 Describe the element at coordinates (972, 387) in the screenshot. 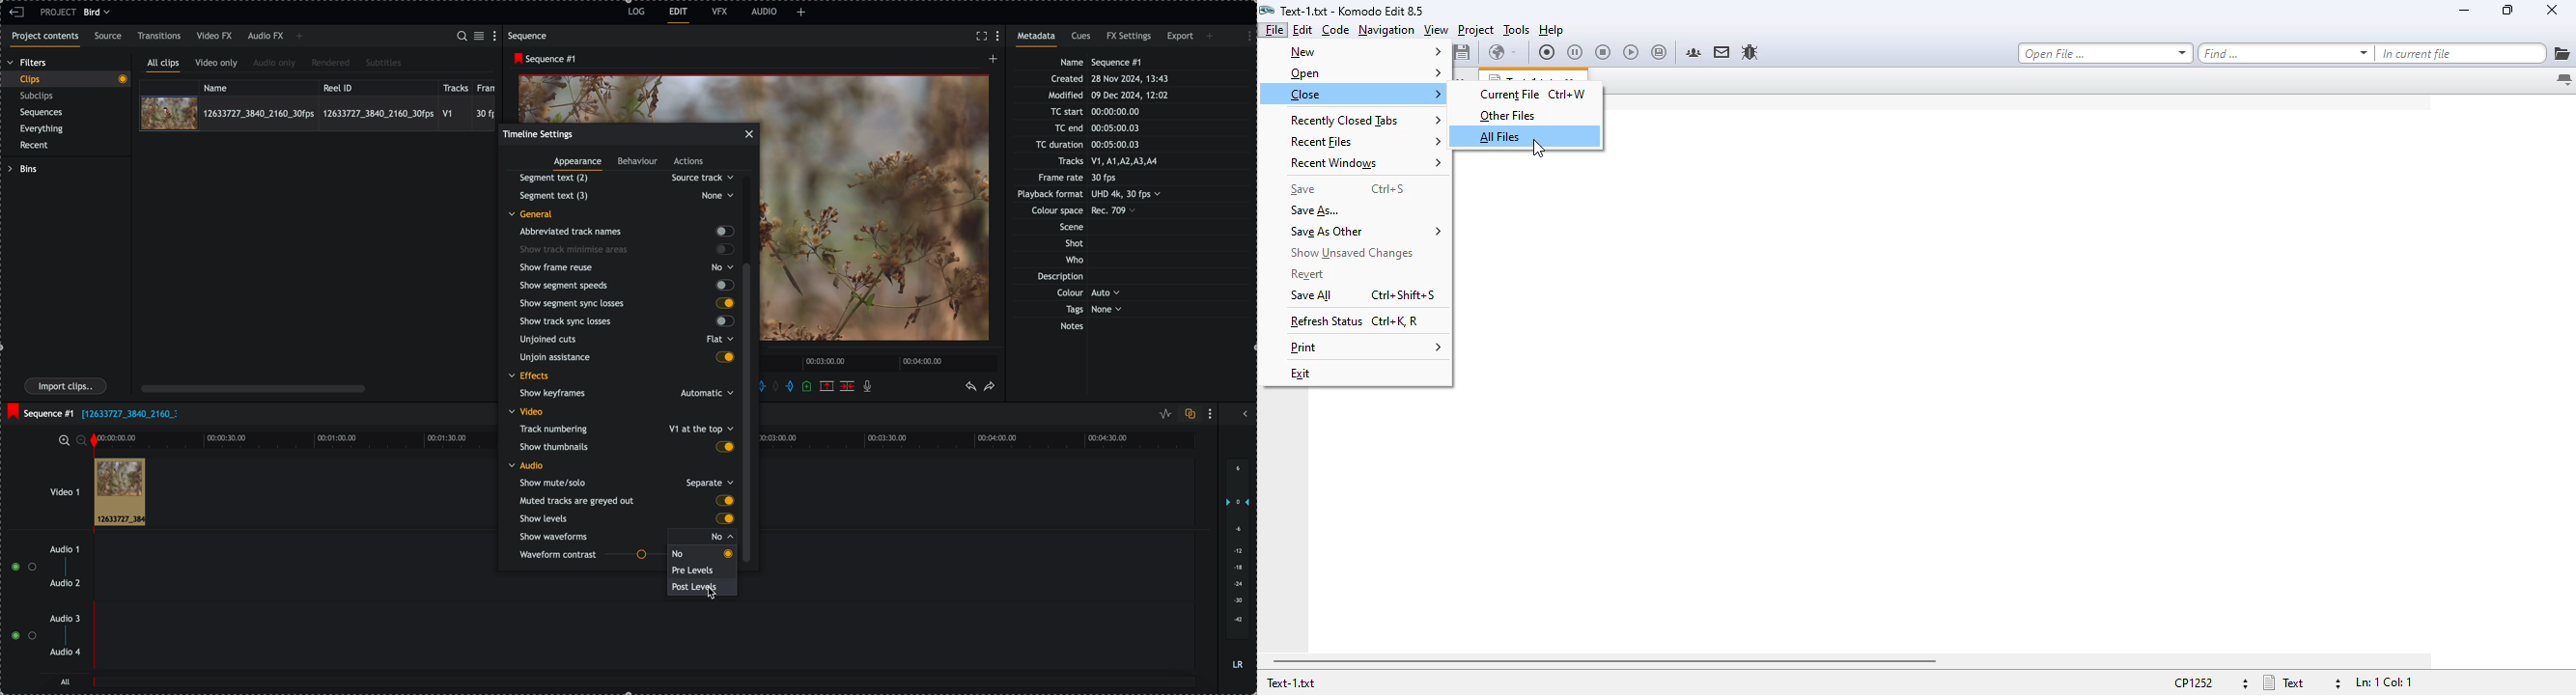

I see `undo` at that location.